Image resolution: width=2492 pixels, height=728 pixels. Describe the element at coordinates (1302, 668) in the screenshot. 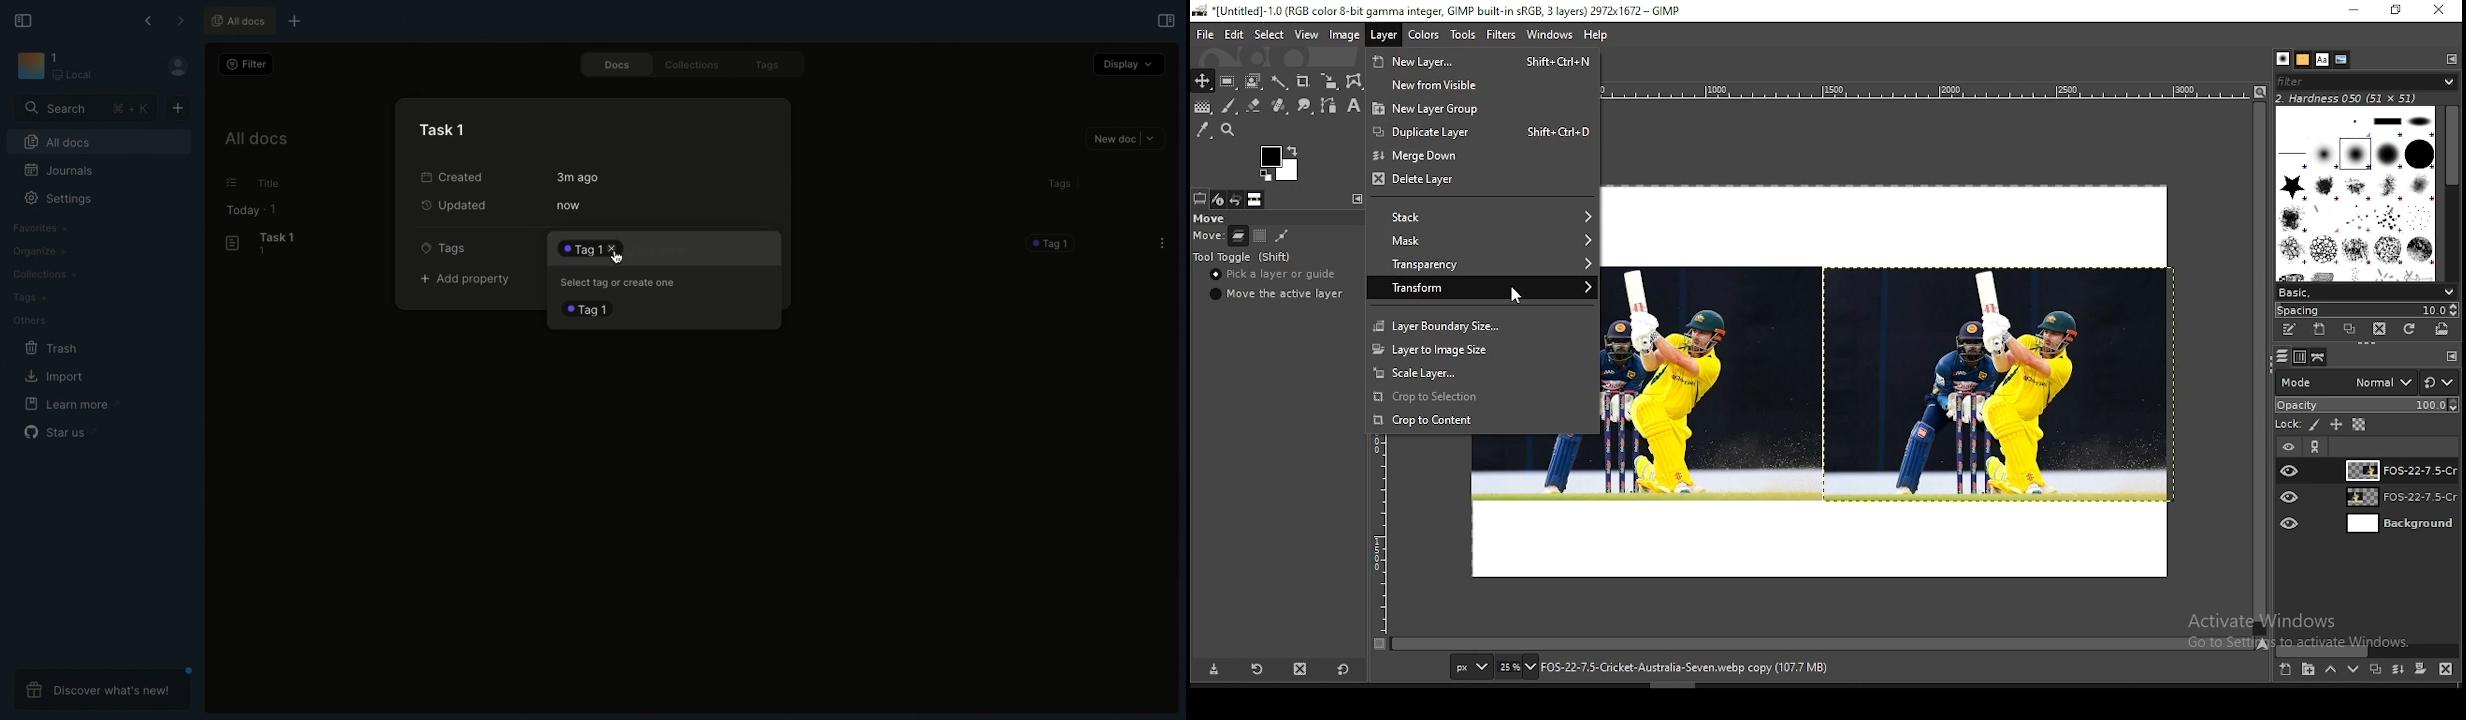

I see `delete tool preset` at that location.